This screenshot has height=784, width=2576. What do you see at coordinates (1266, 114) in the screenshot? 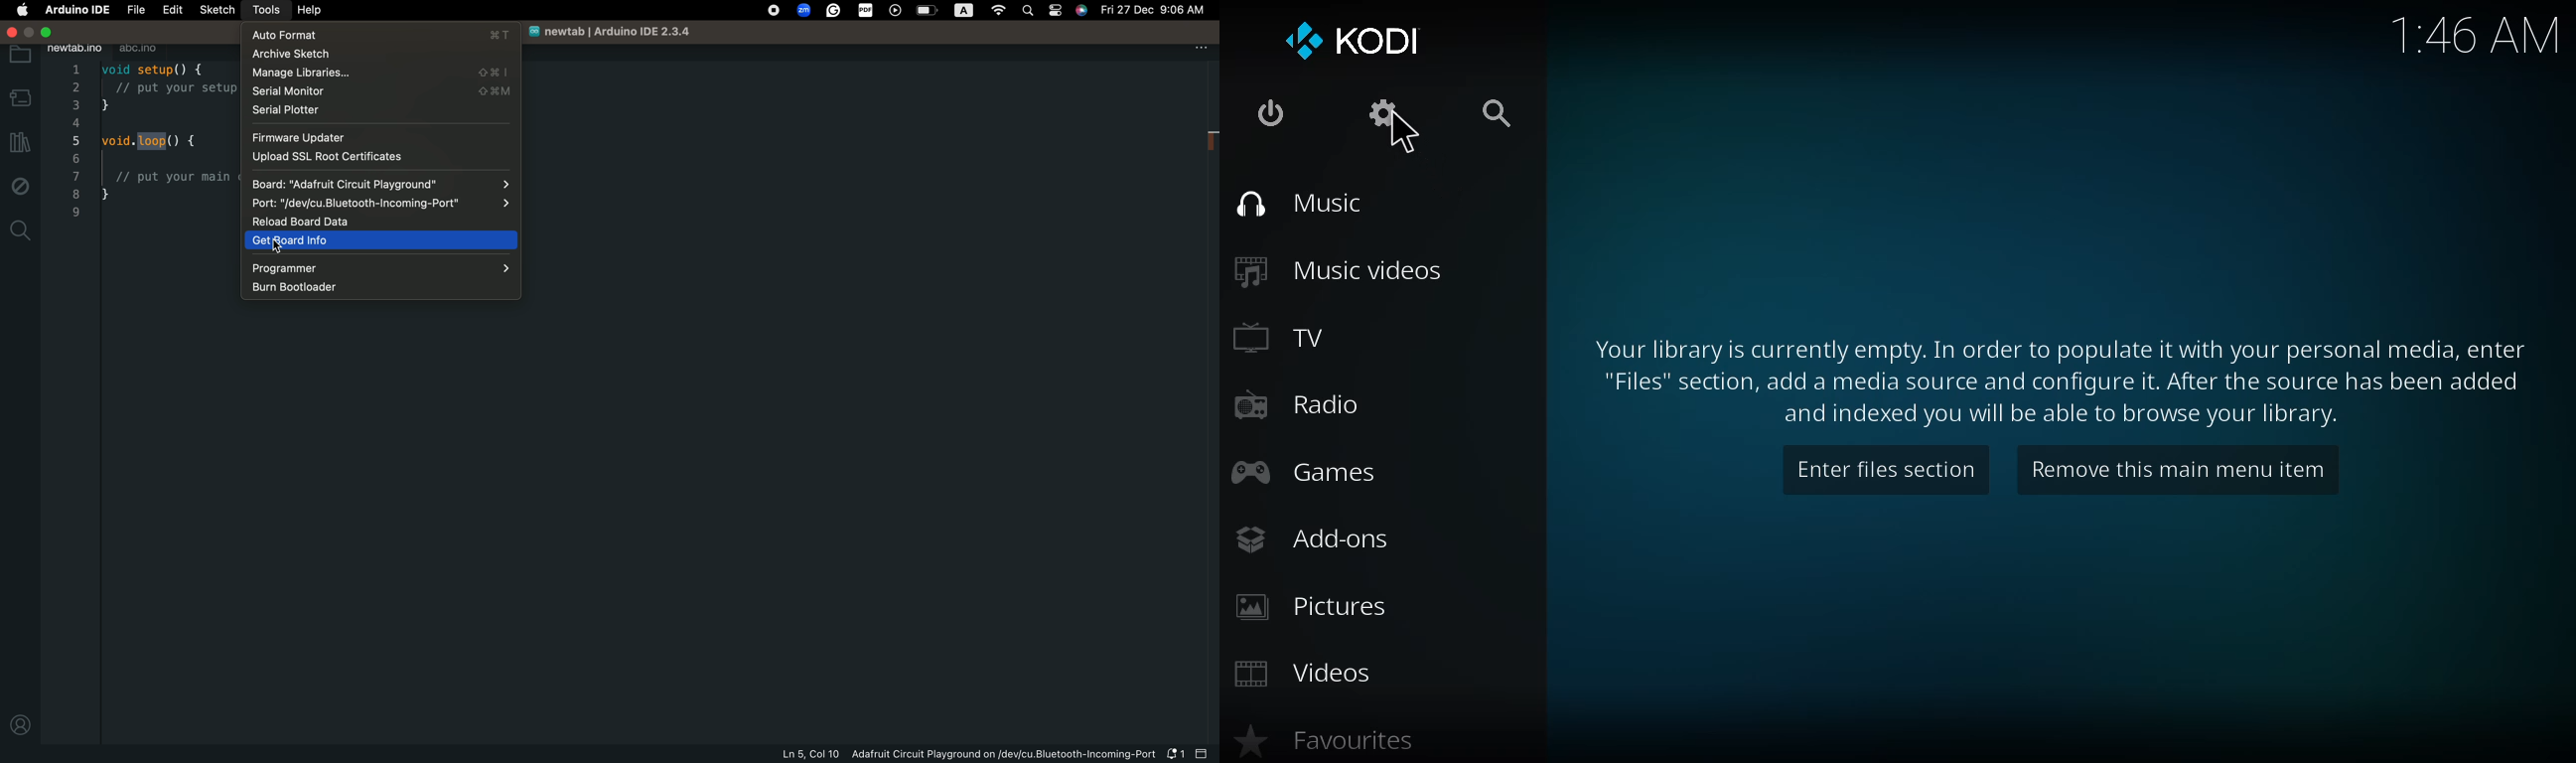
I see `power` at bounding box center [1266, 114].